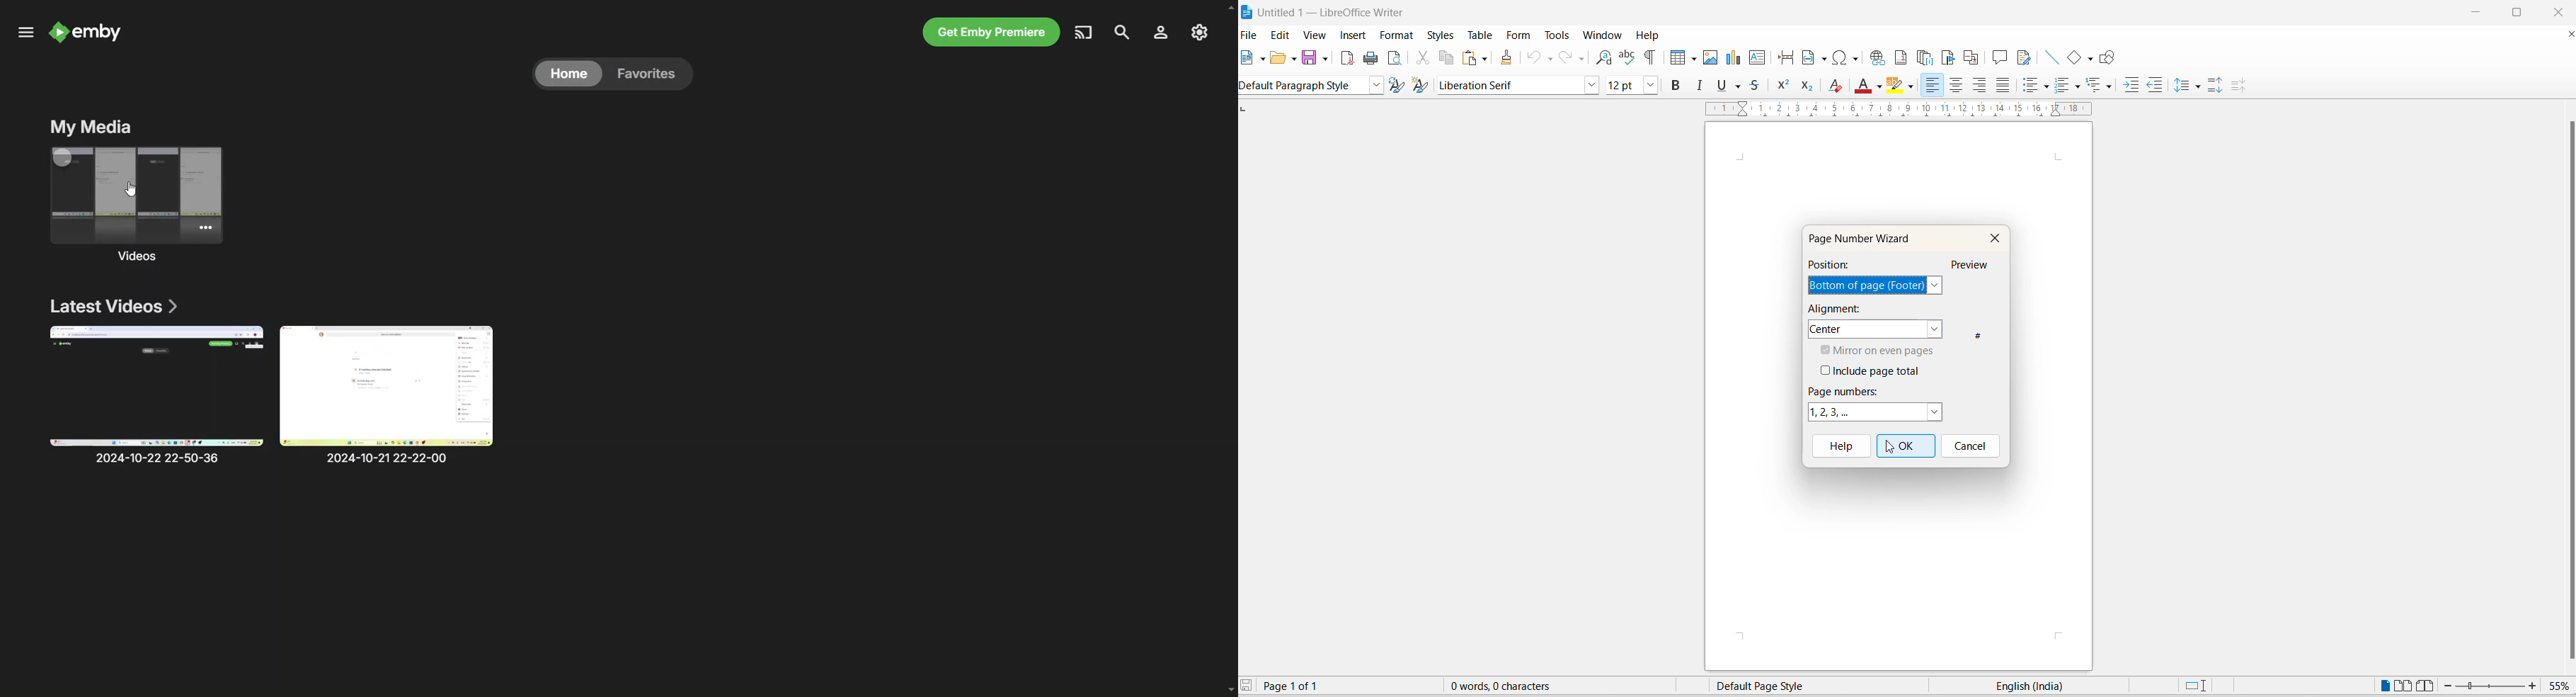  Describe the element at coordinates (1971, 264) in the screenshot. I see `preview` at that location.